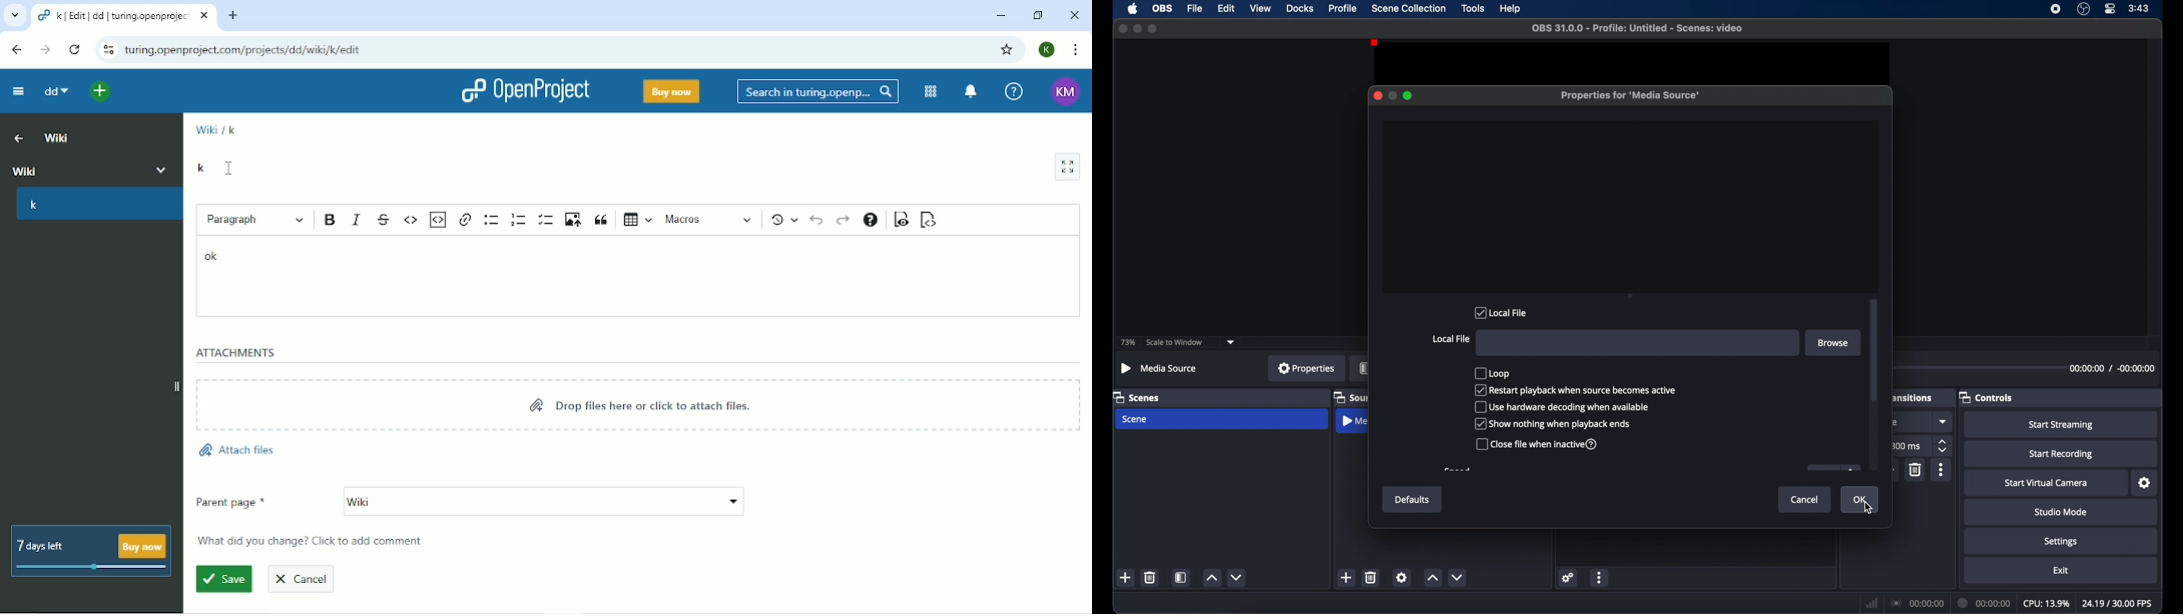 The width and height of the screenshot is (2184, 616). Describe the element at coordinates (1914, 397) in the screenshot. I see `obscure label` at that location.